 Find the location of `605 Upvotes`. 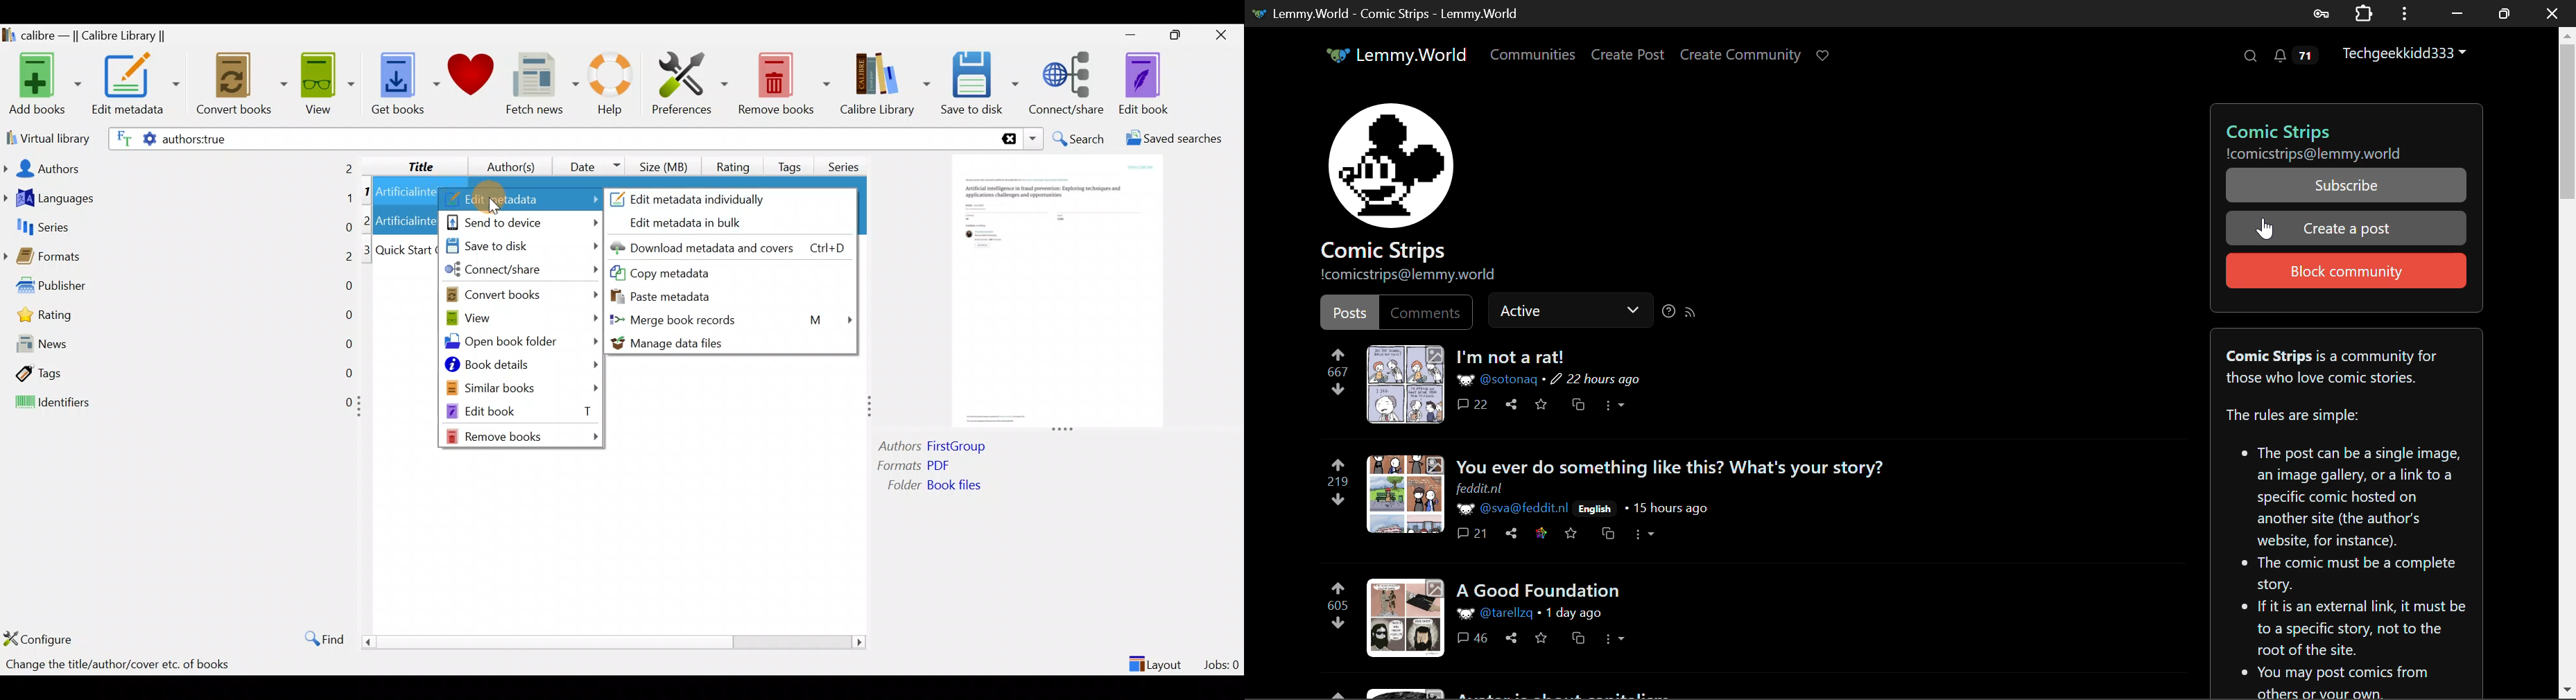

605 Upvotes is located at coordinates (1337, 604).